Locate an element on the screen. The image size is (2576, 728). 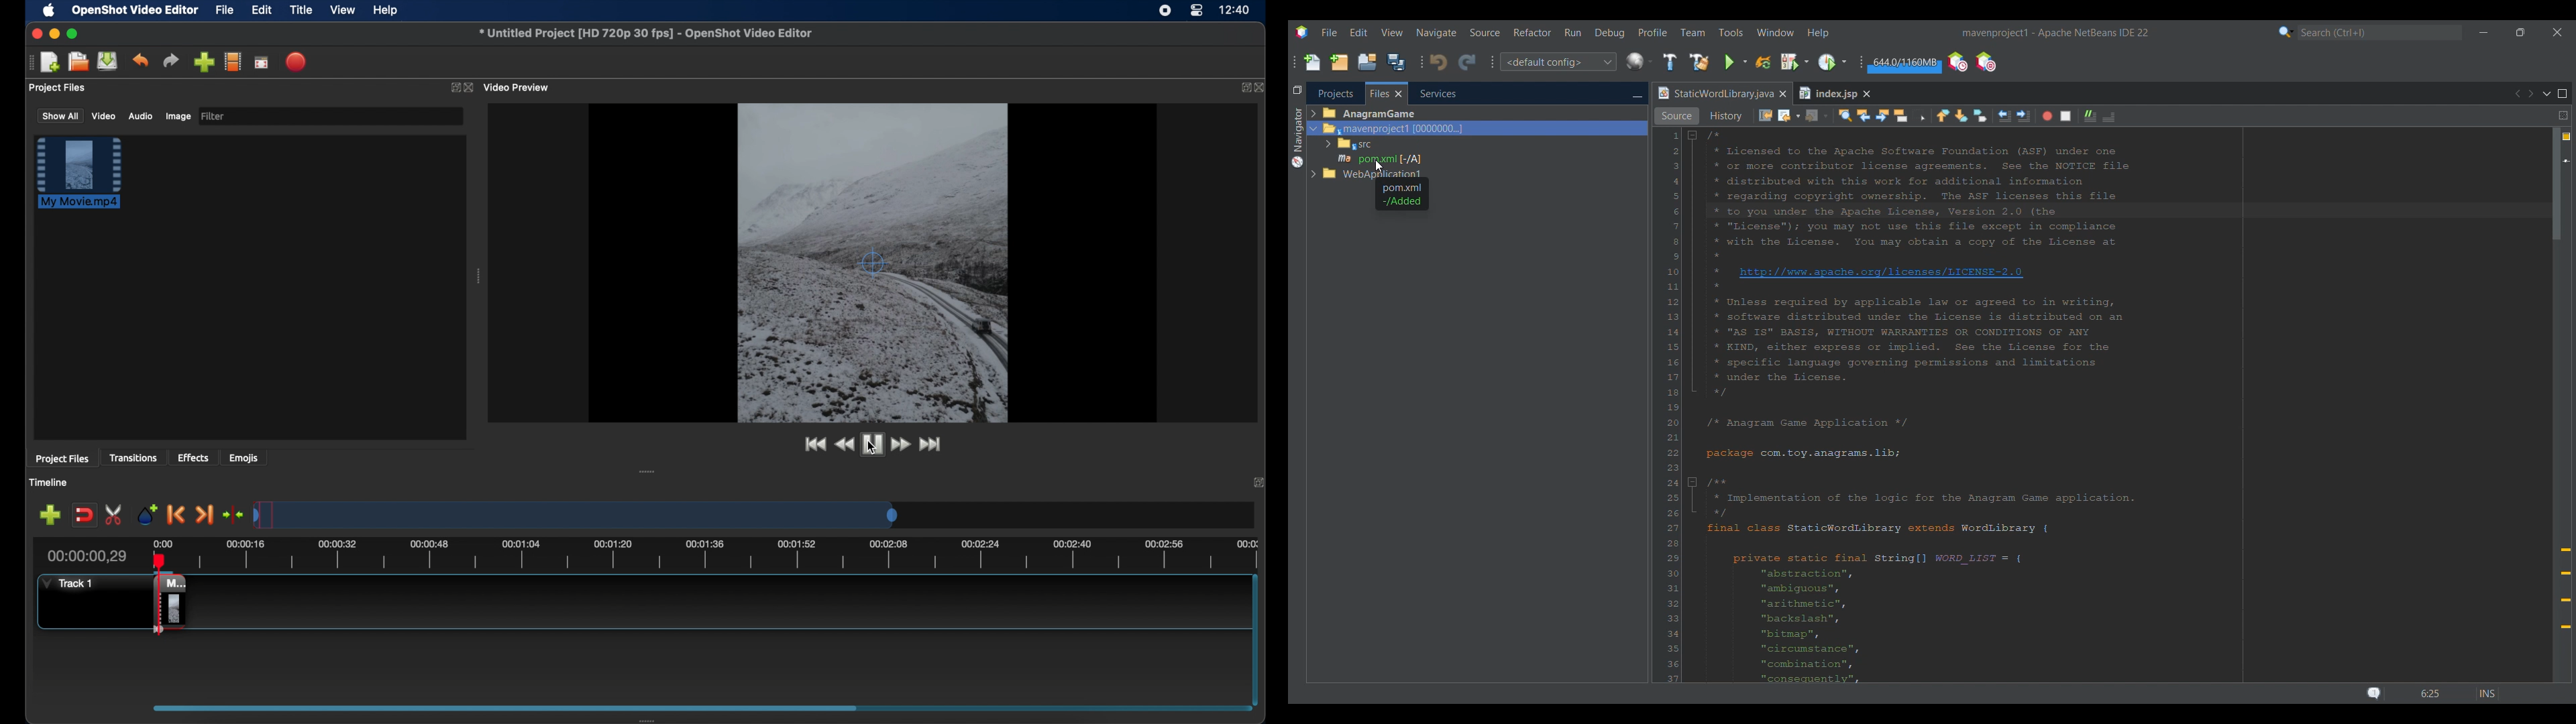
expand is located at coordinates (1243, 87).